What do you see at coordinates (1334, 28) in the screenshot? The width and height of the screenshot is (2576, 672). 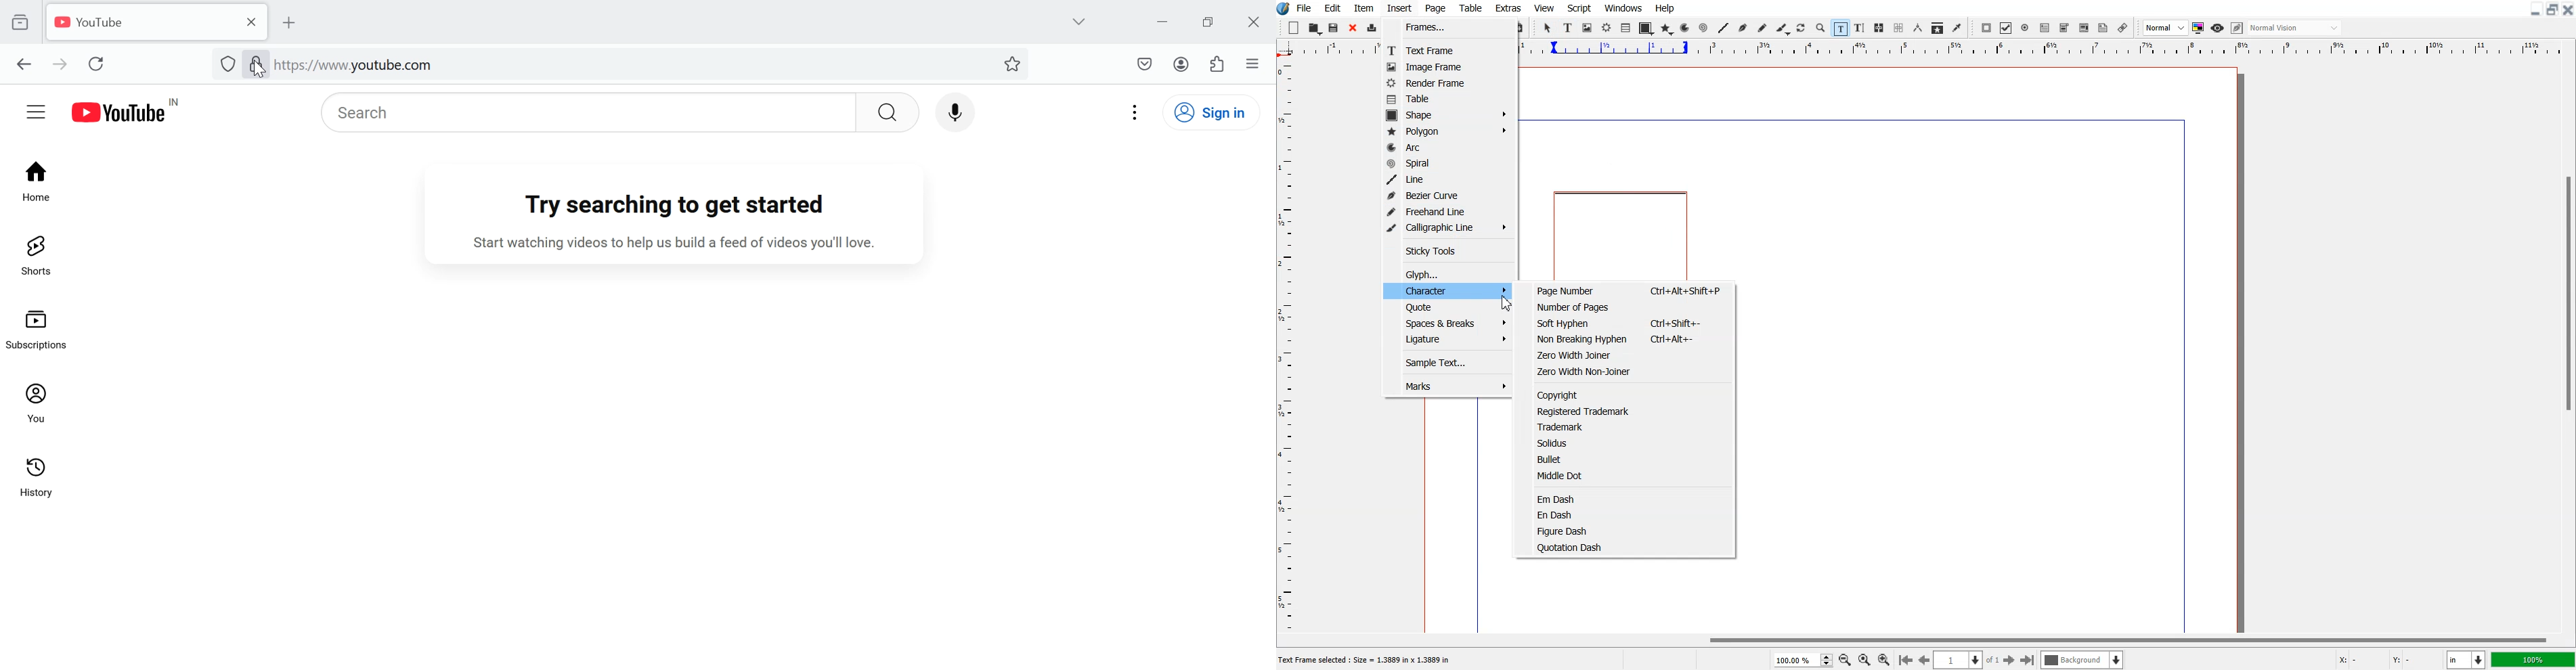 I see `Save` at bounding box center [1334, 28].